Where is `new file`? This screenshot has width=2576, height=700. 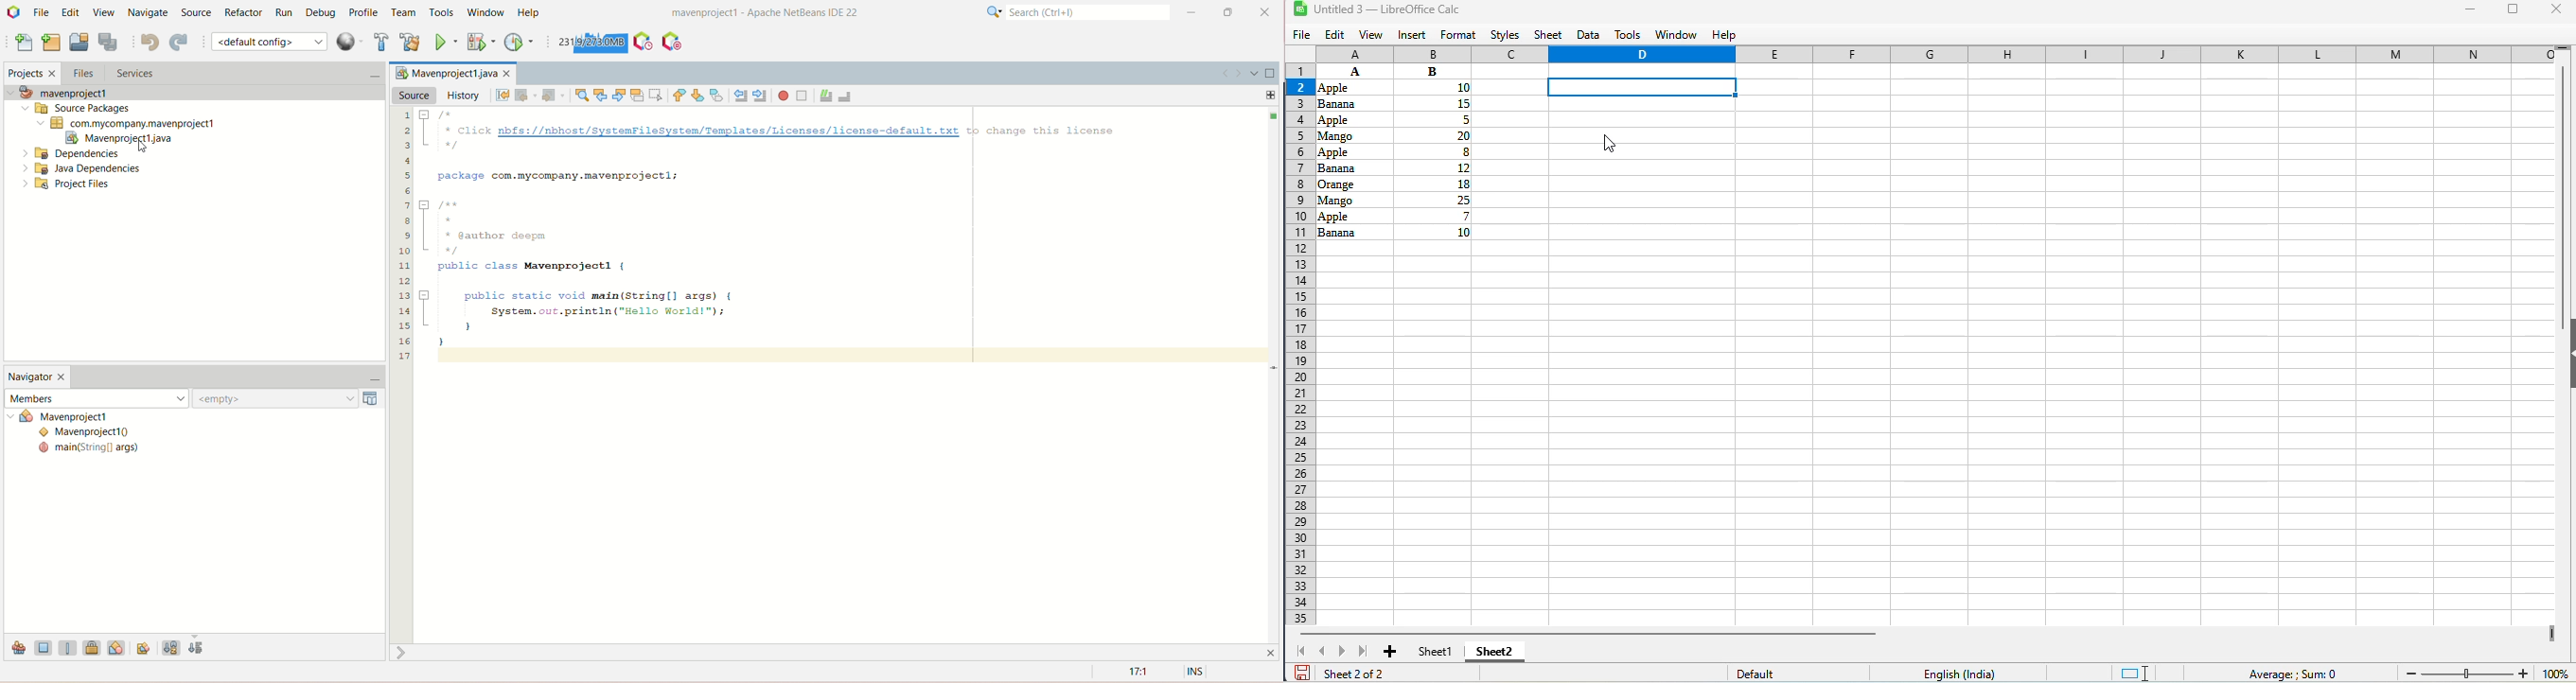 new file is located at coordinates (22, 44).